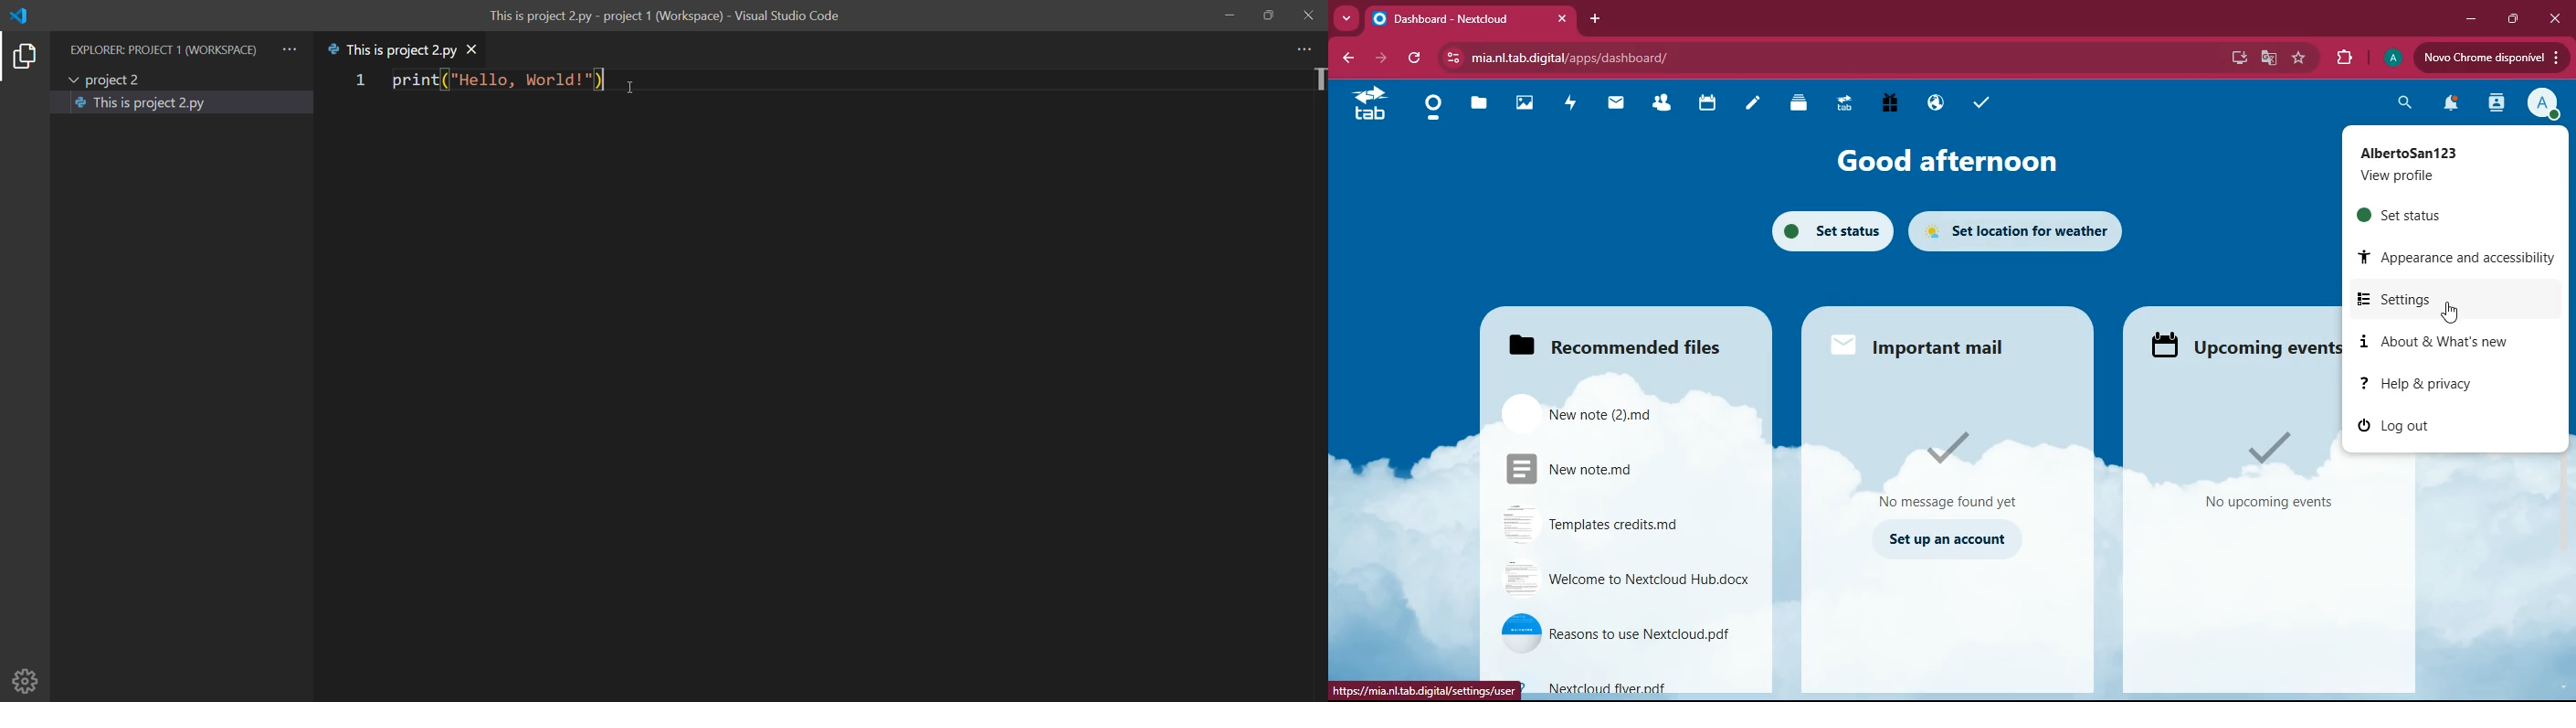  What do you see at coordinates (1269, 17) in the screenshot?
I see `maximize` at bounding box center [1269, 17].